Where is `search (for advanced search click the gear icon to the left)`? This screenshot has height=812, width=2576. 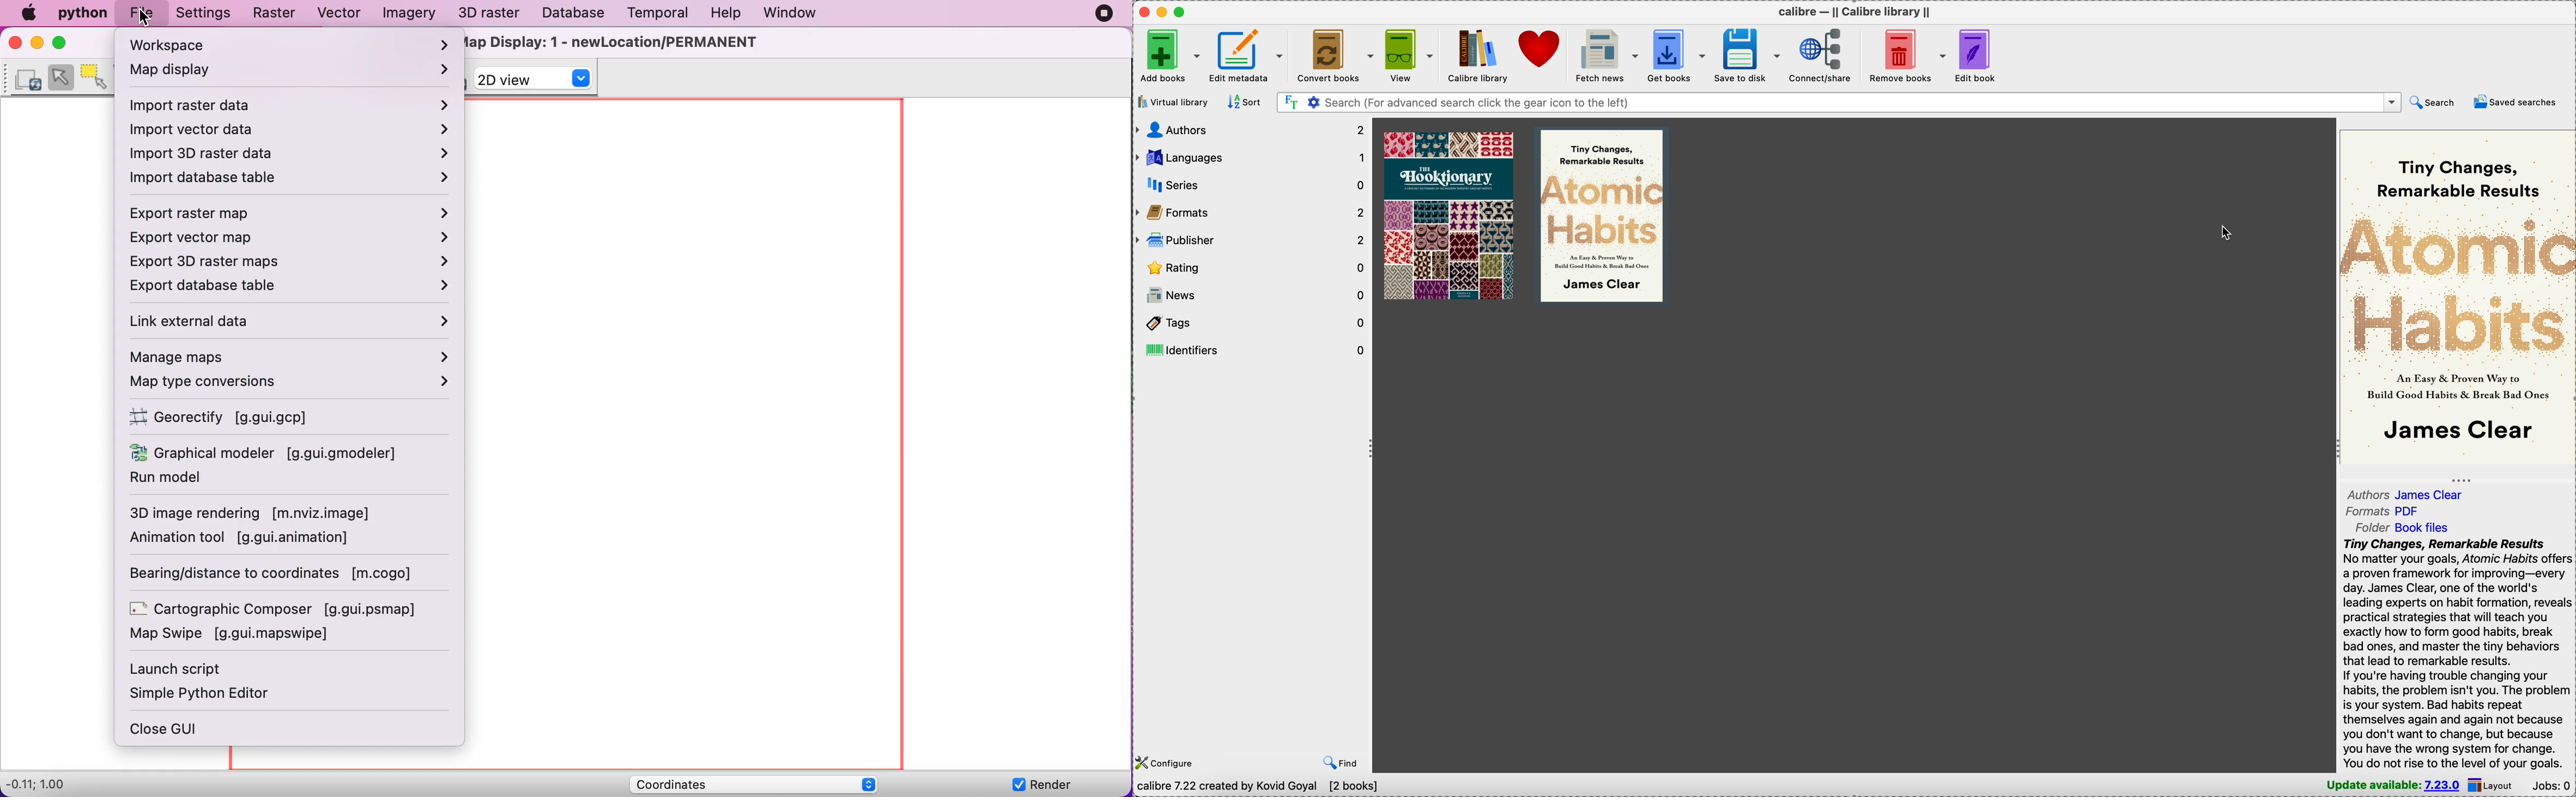
search (for advanced search click the gear icon to the left) is located at coordinates (1851, 101).